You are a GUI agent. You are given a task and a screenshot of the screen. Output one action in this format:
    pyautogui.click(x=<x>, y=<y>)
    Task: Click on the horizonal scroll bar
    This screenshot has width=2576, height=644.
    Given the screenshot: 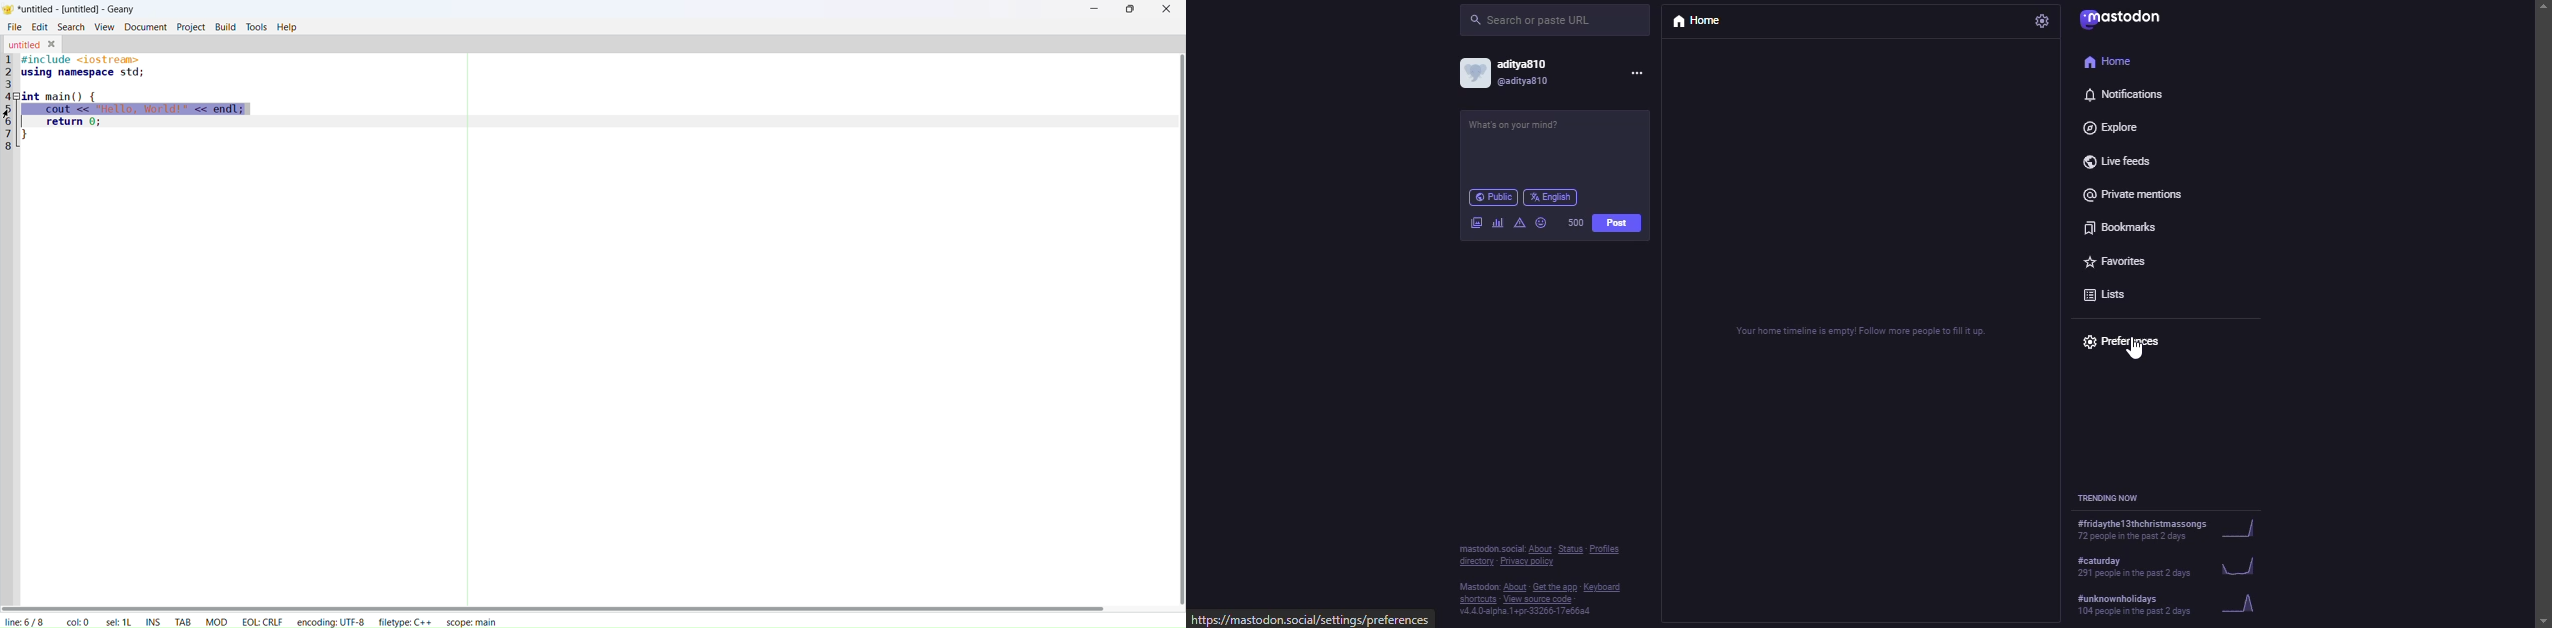 What is the action you would take?
    pyautogui.click(x=553, y=605)
    